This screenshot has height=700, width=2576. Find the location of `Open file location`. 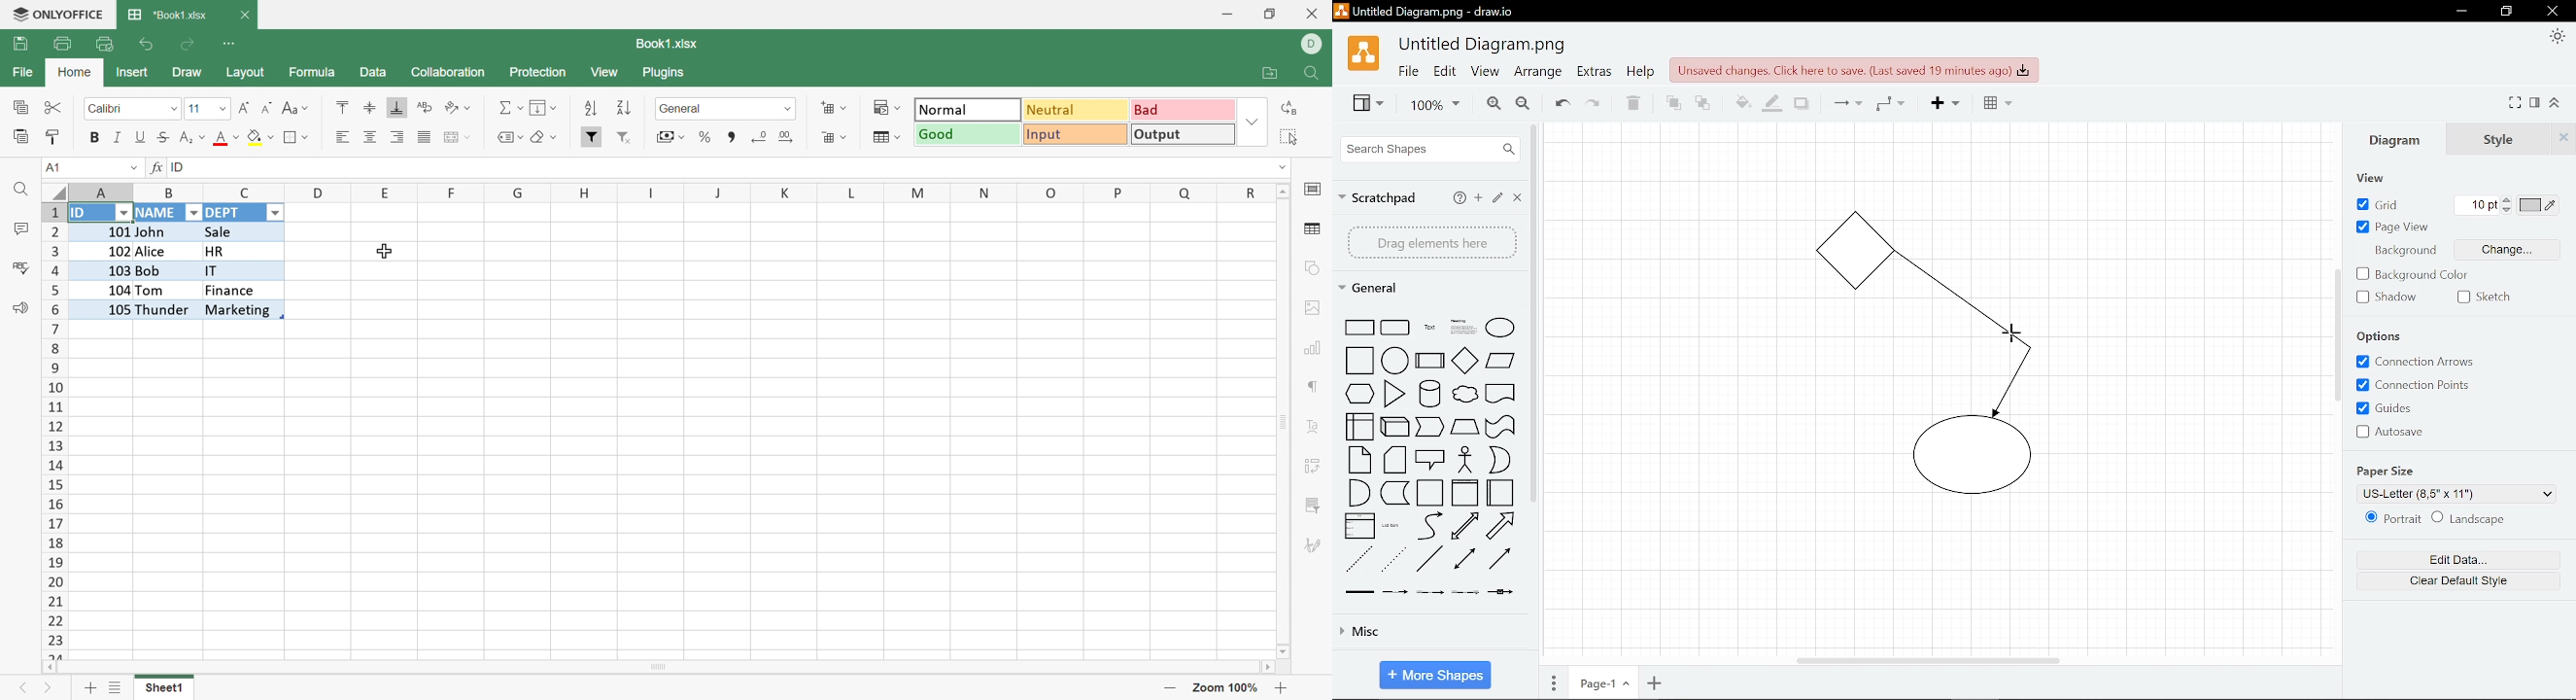

Open file location is located at coordinates (1264, 75).